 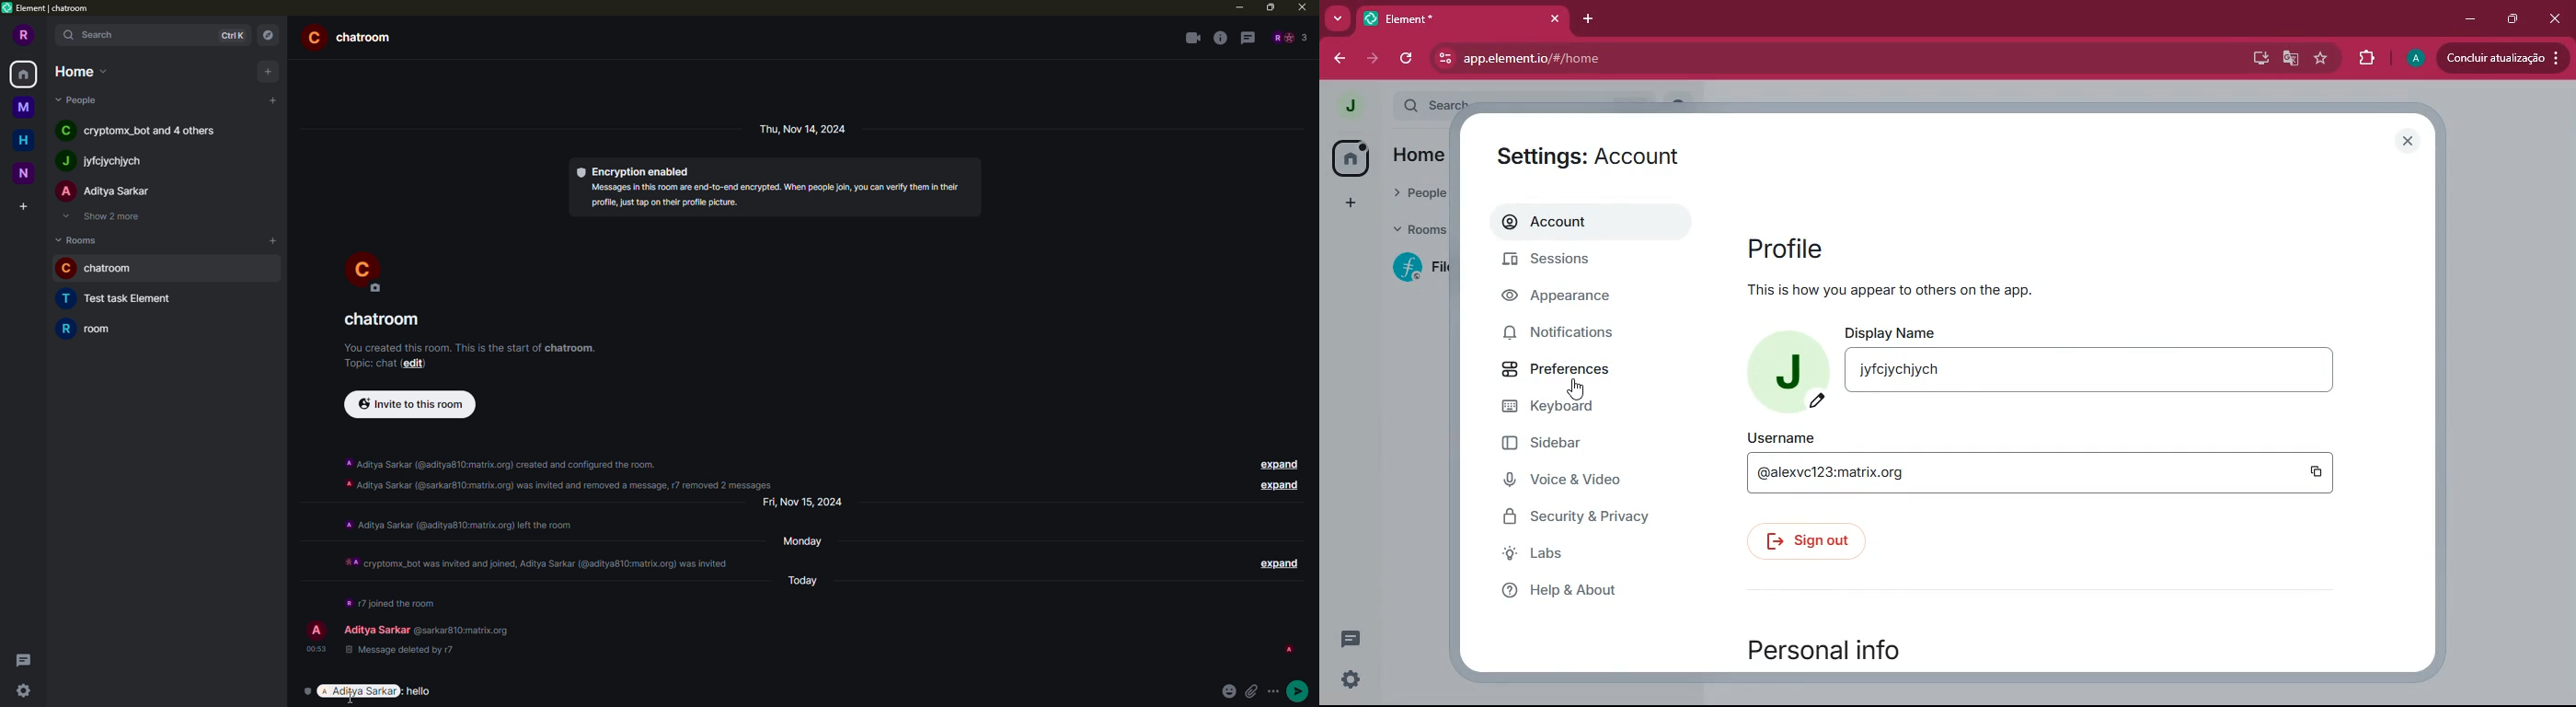 I want to click on Help & About, so click(x=1584, y=589).